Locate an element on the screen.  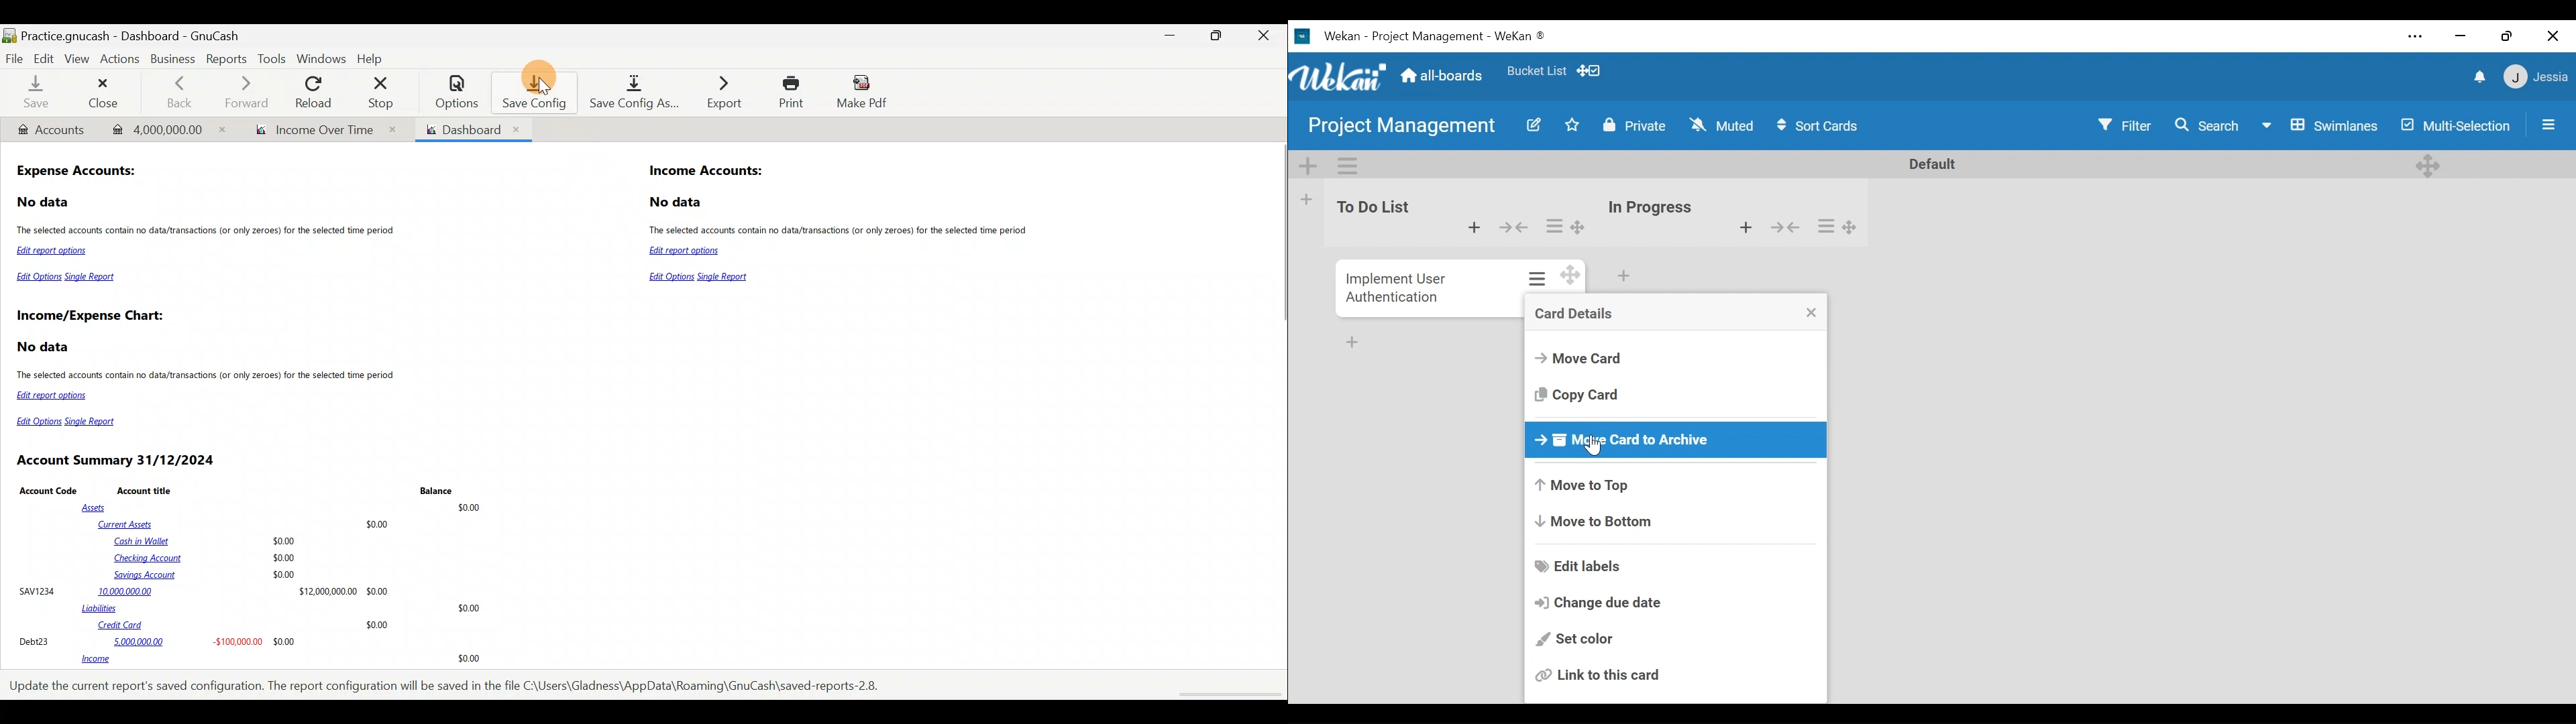
Edit report options is located at coordinates (55, 252).